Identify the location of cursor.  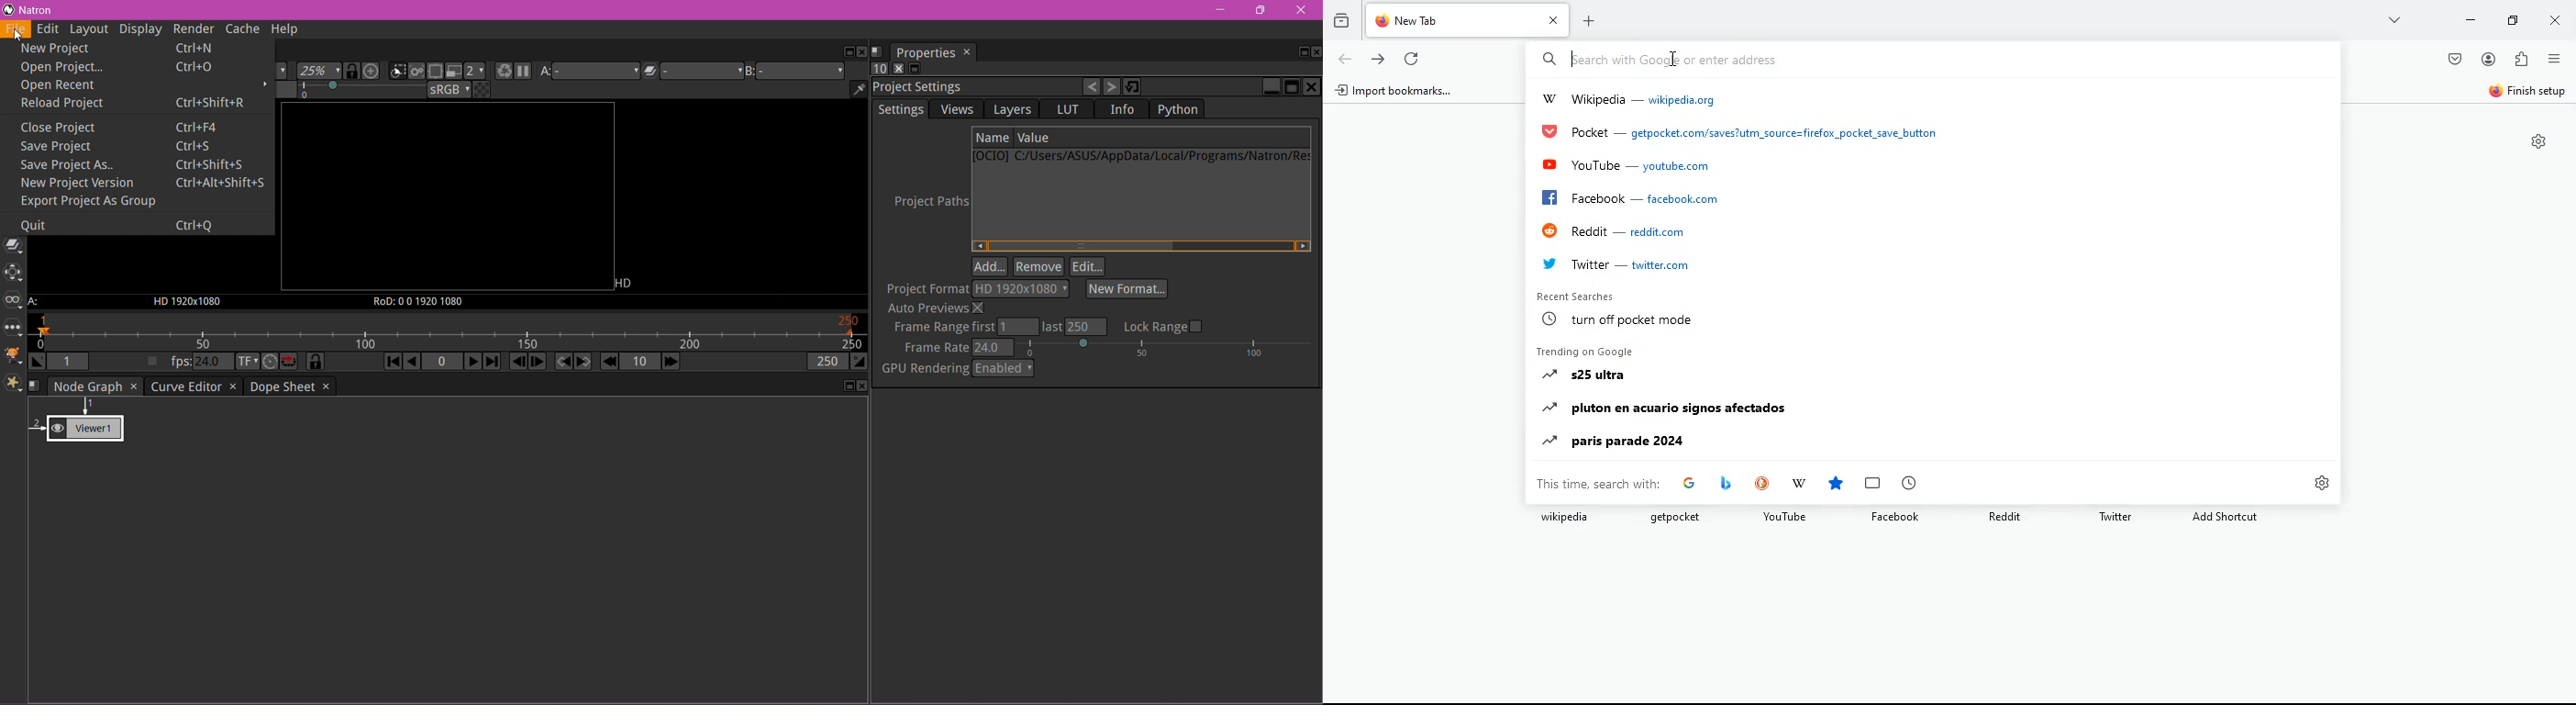
(1576, 59).